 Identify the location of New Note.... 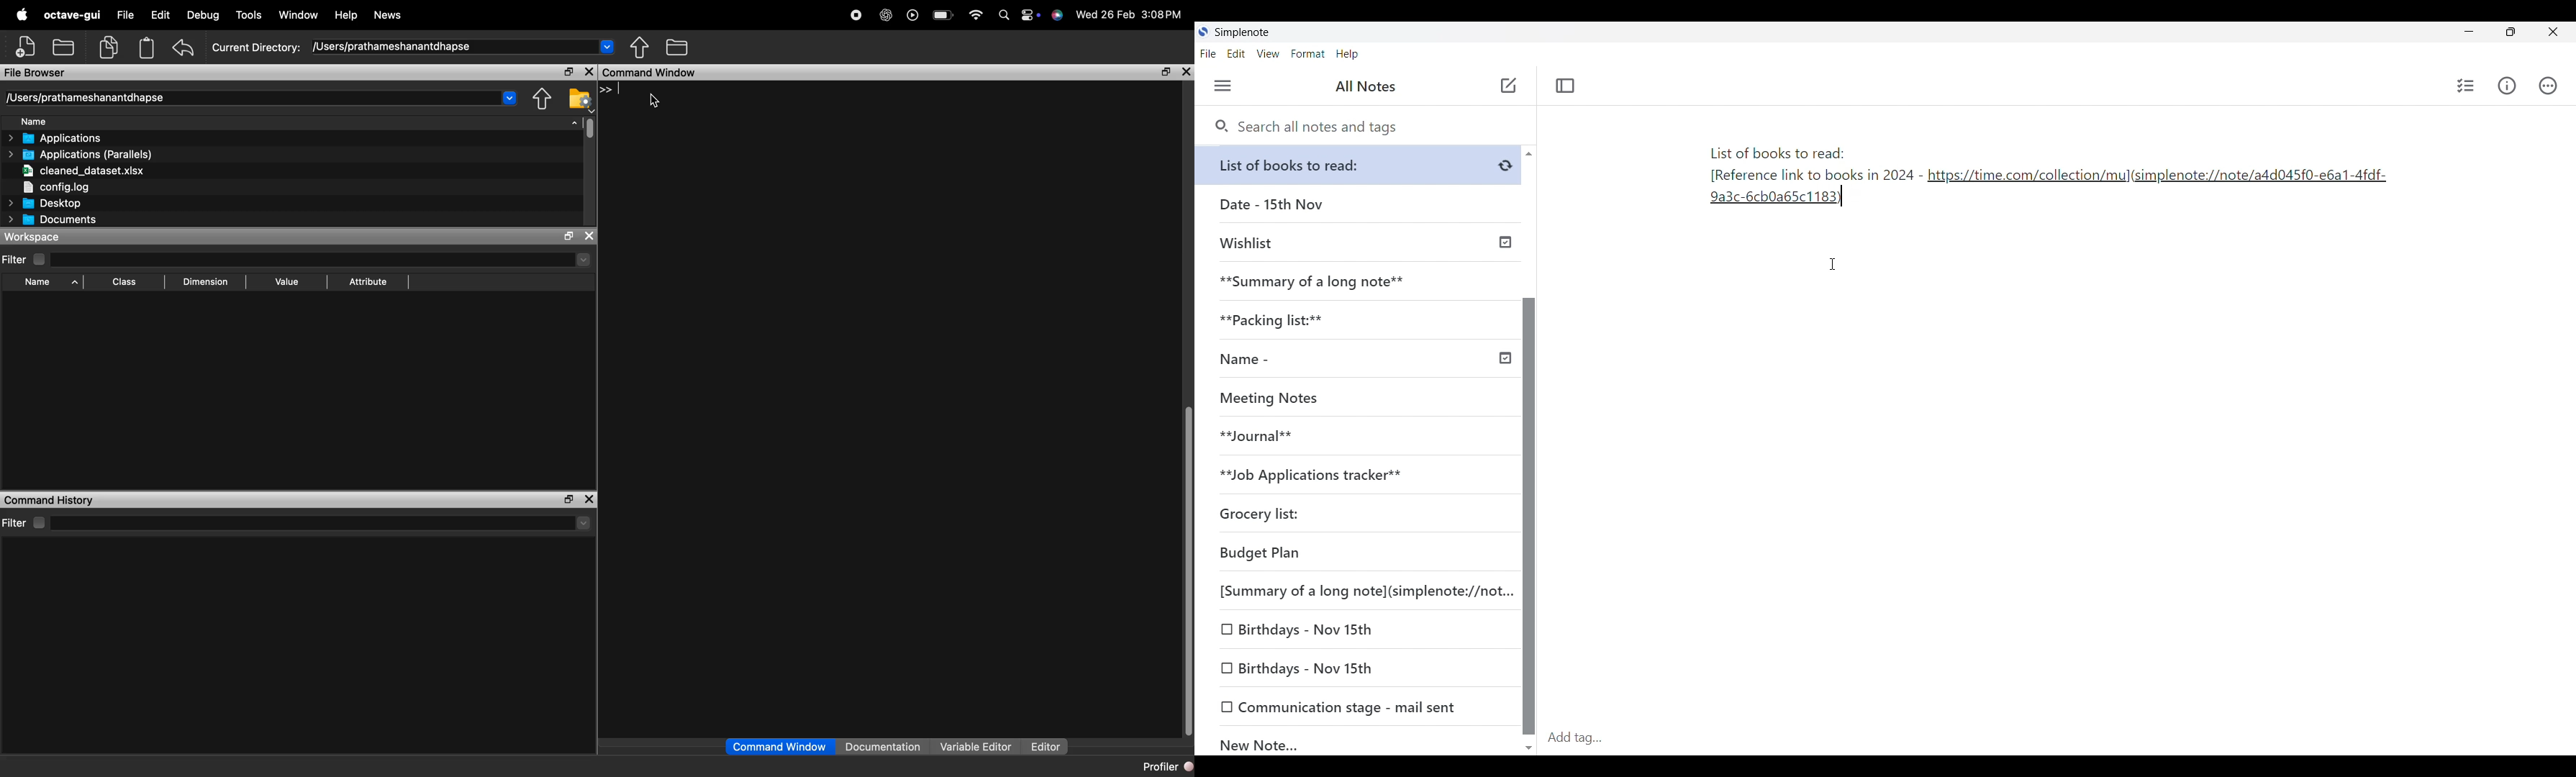
(1360, 742).